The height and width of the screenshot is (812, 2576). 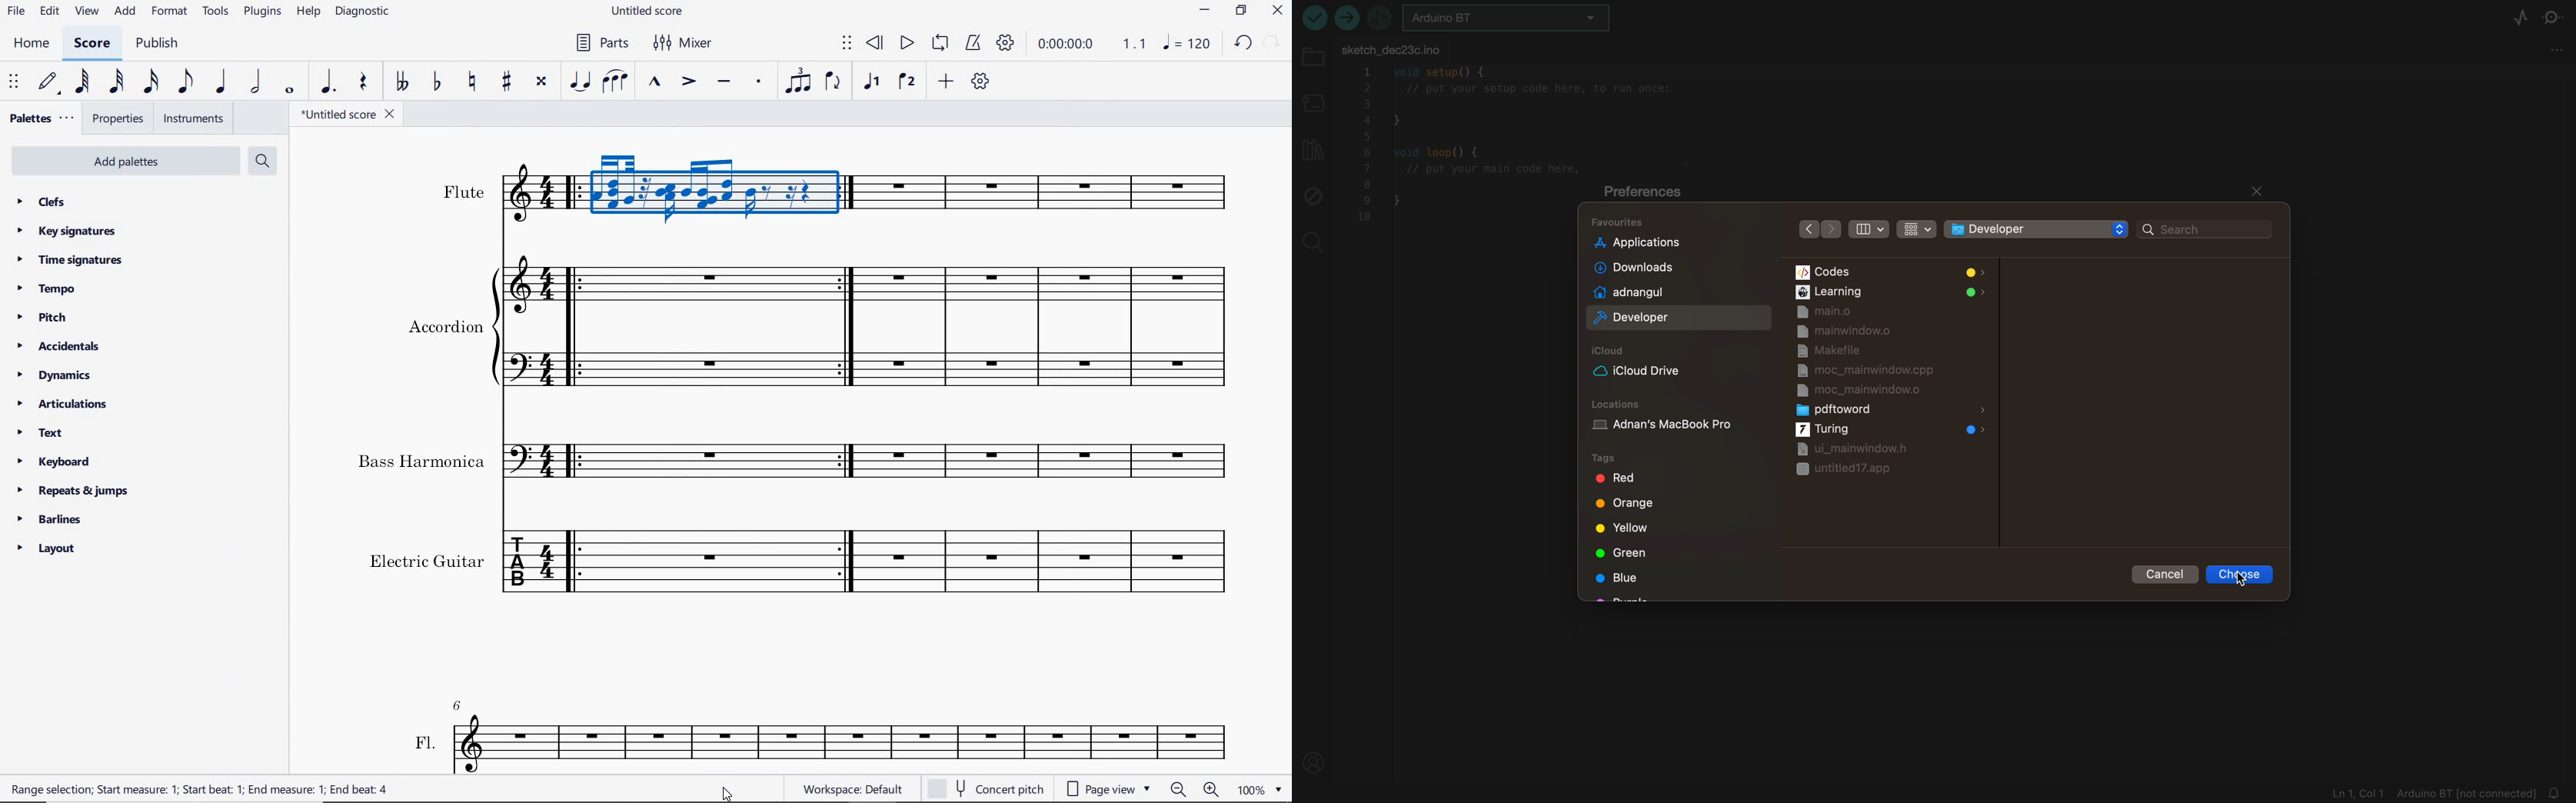 What do you see at coordinates (42, 318) in the screenshot?
I see `pitch` at bounding box center [42, 318].